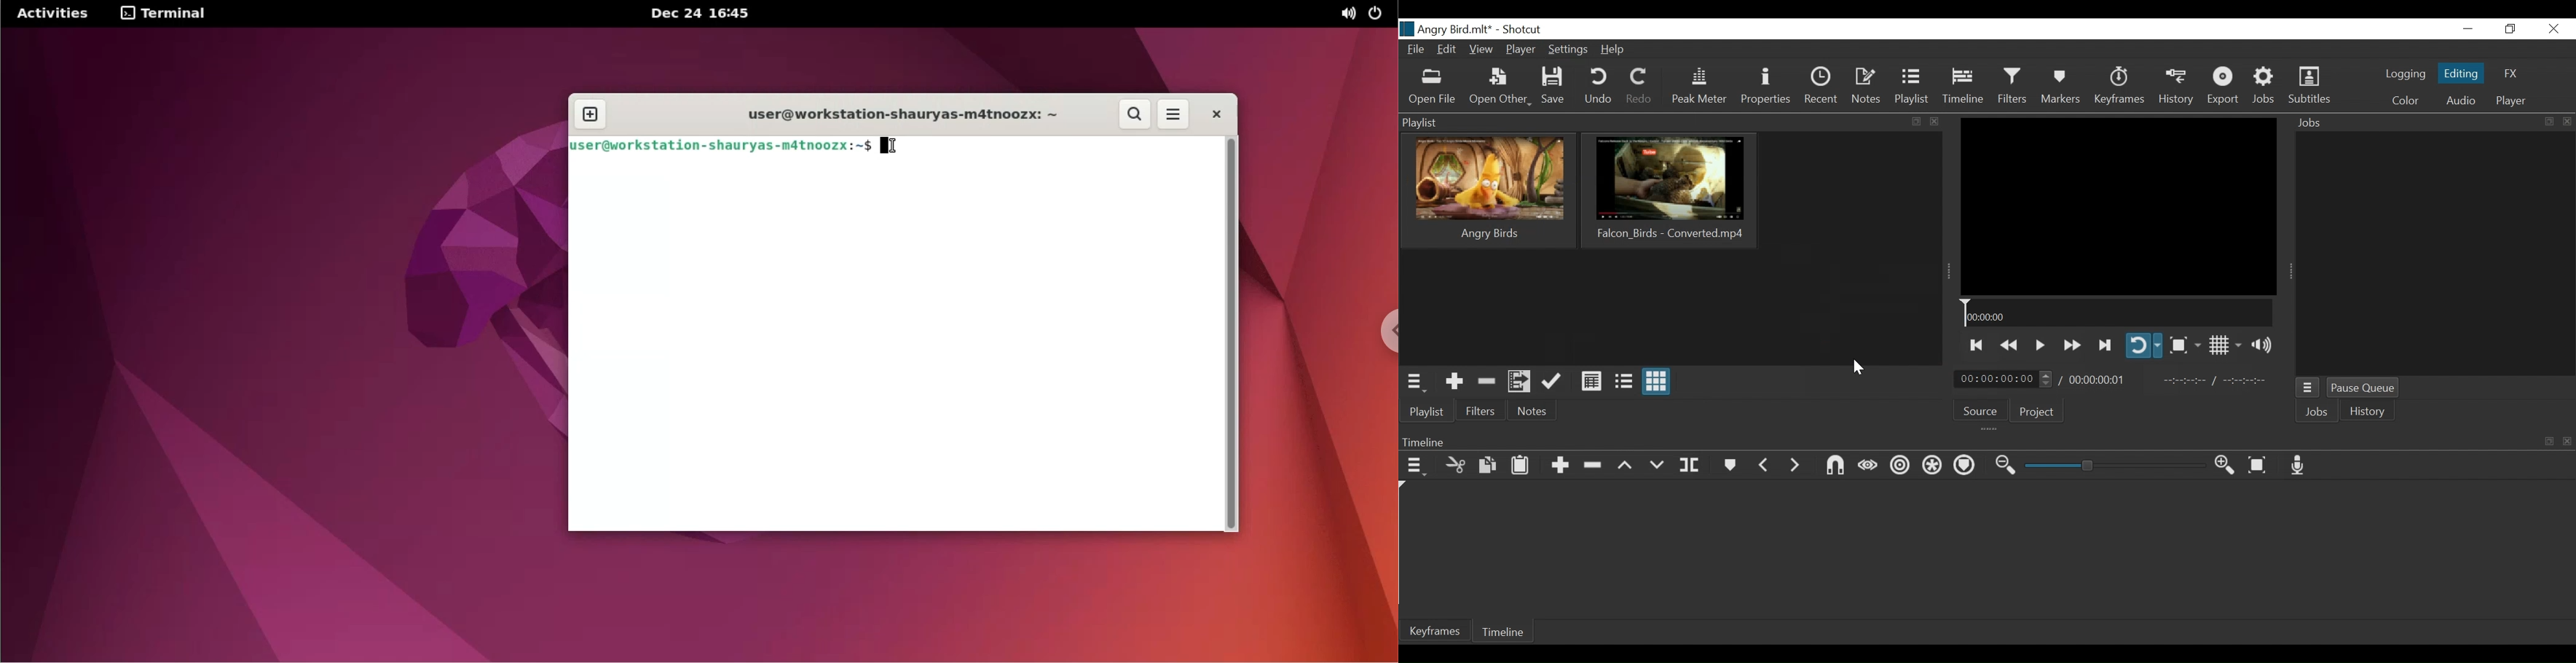  I want to click on Scrub while dragging, so click(1868, 466).